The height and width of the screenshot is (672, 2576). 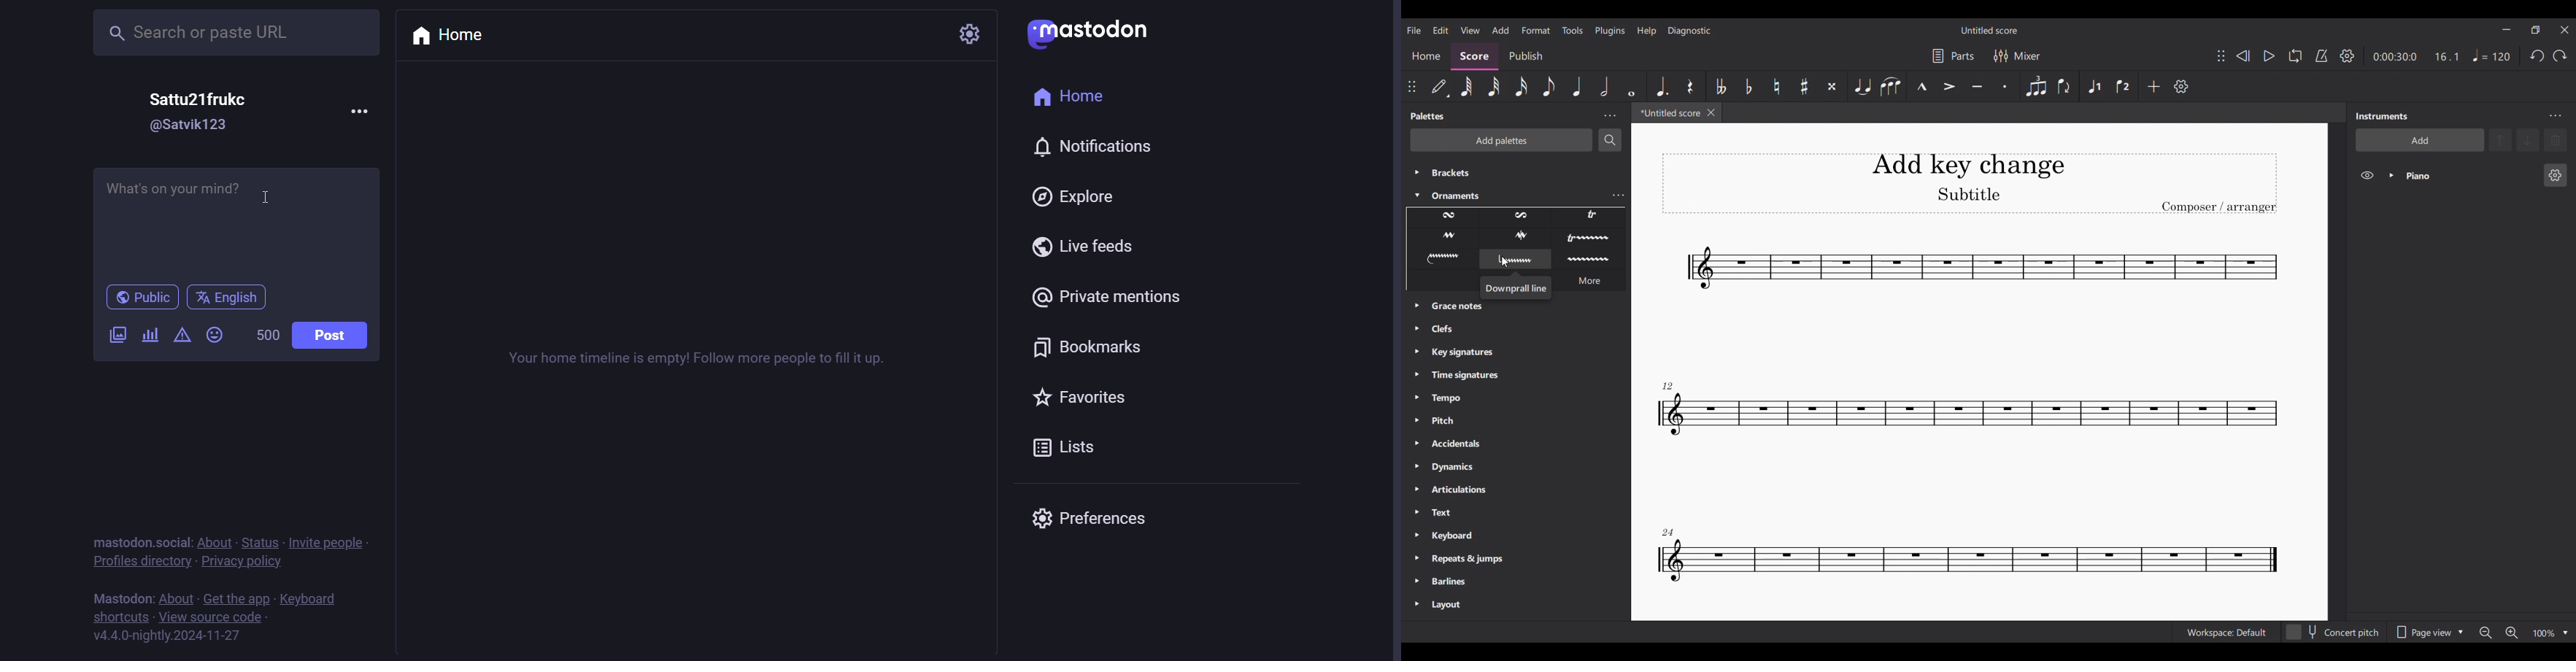 I want to click on keyboard, so click(x=312, y=599).